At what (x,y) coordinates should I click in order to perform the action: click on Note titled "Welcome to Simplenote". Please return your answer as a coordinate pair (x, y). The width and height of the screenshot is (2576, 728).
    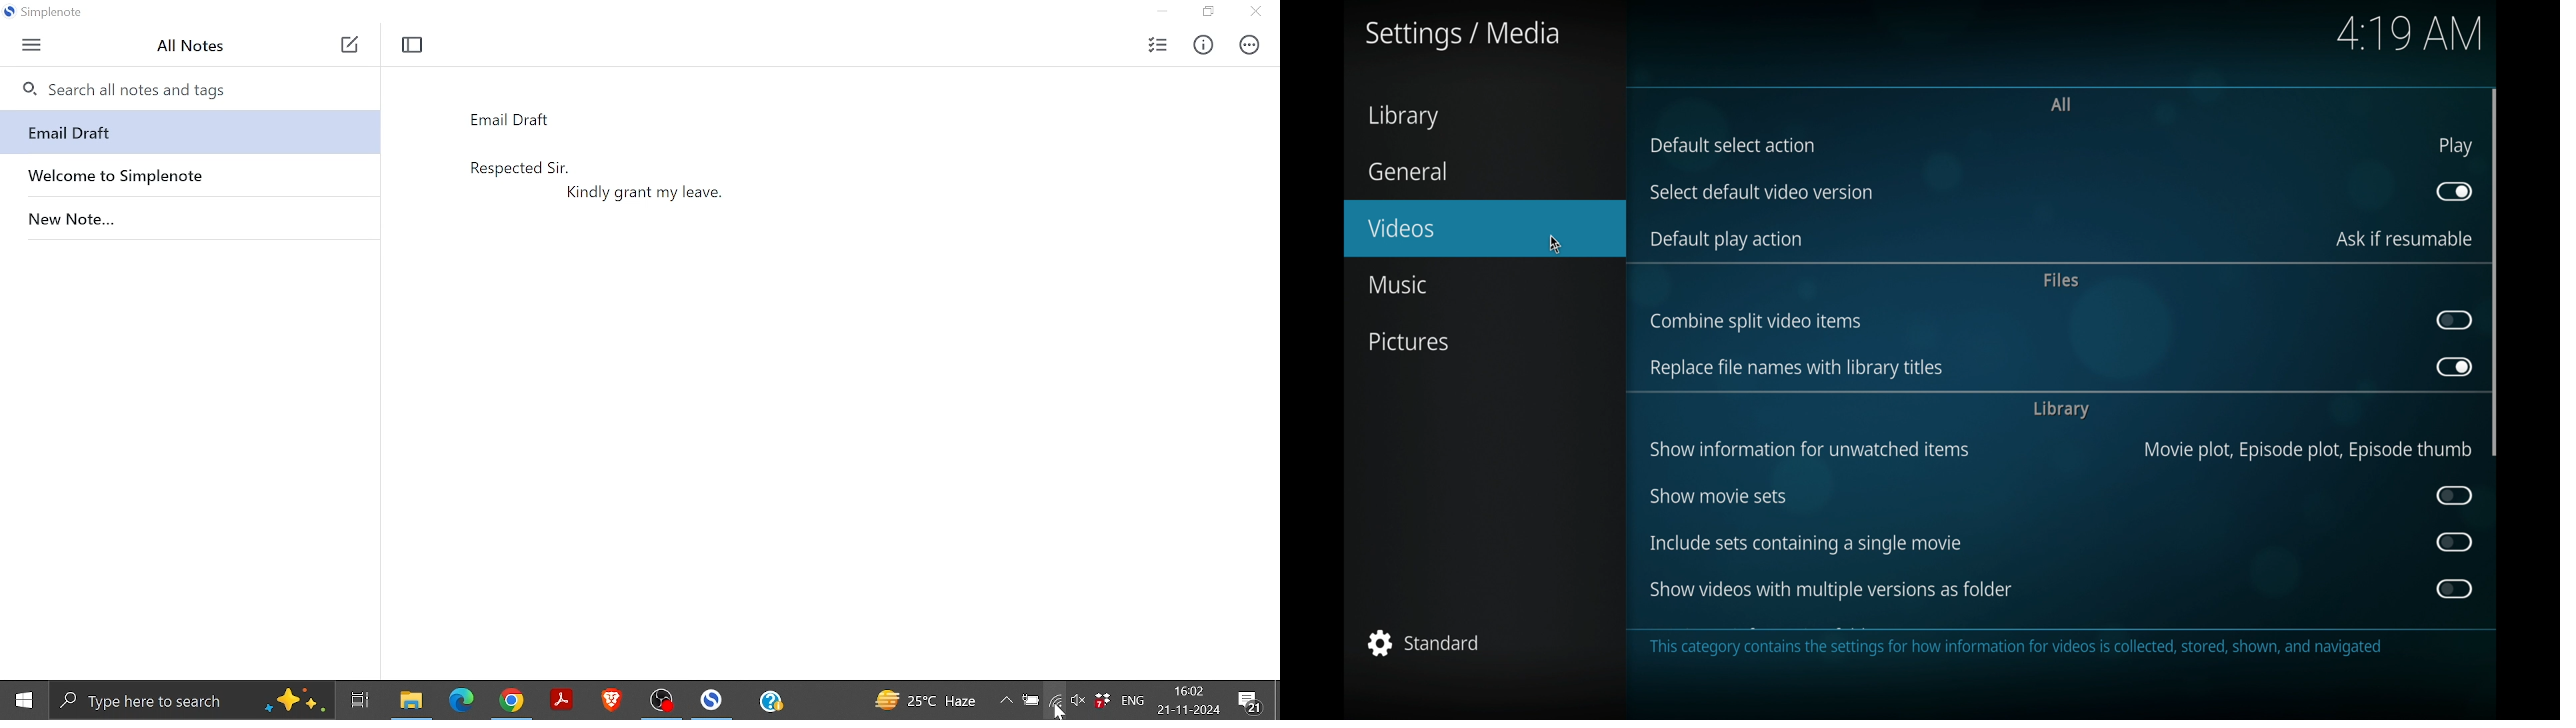
    Looking at the image, I should click on (188, 173).